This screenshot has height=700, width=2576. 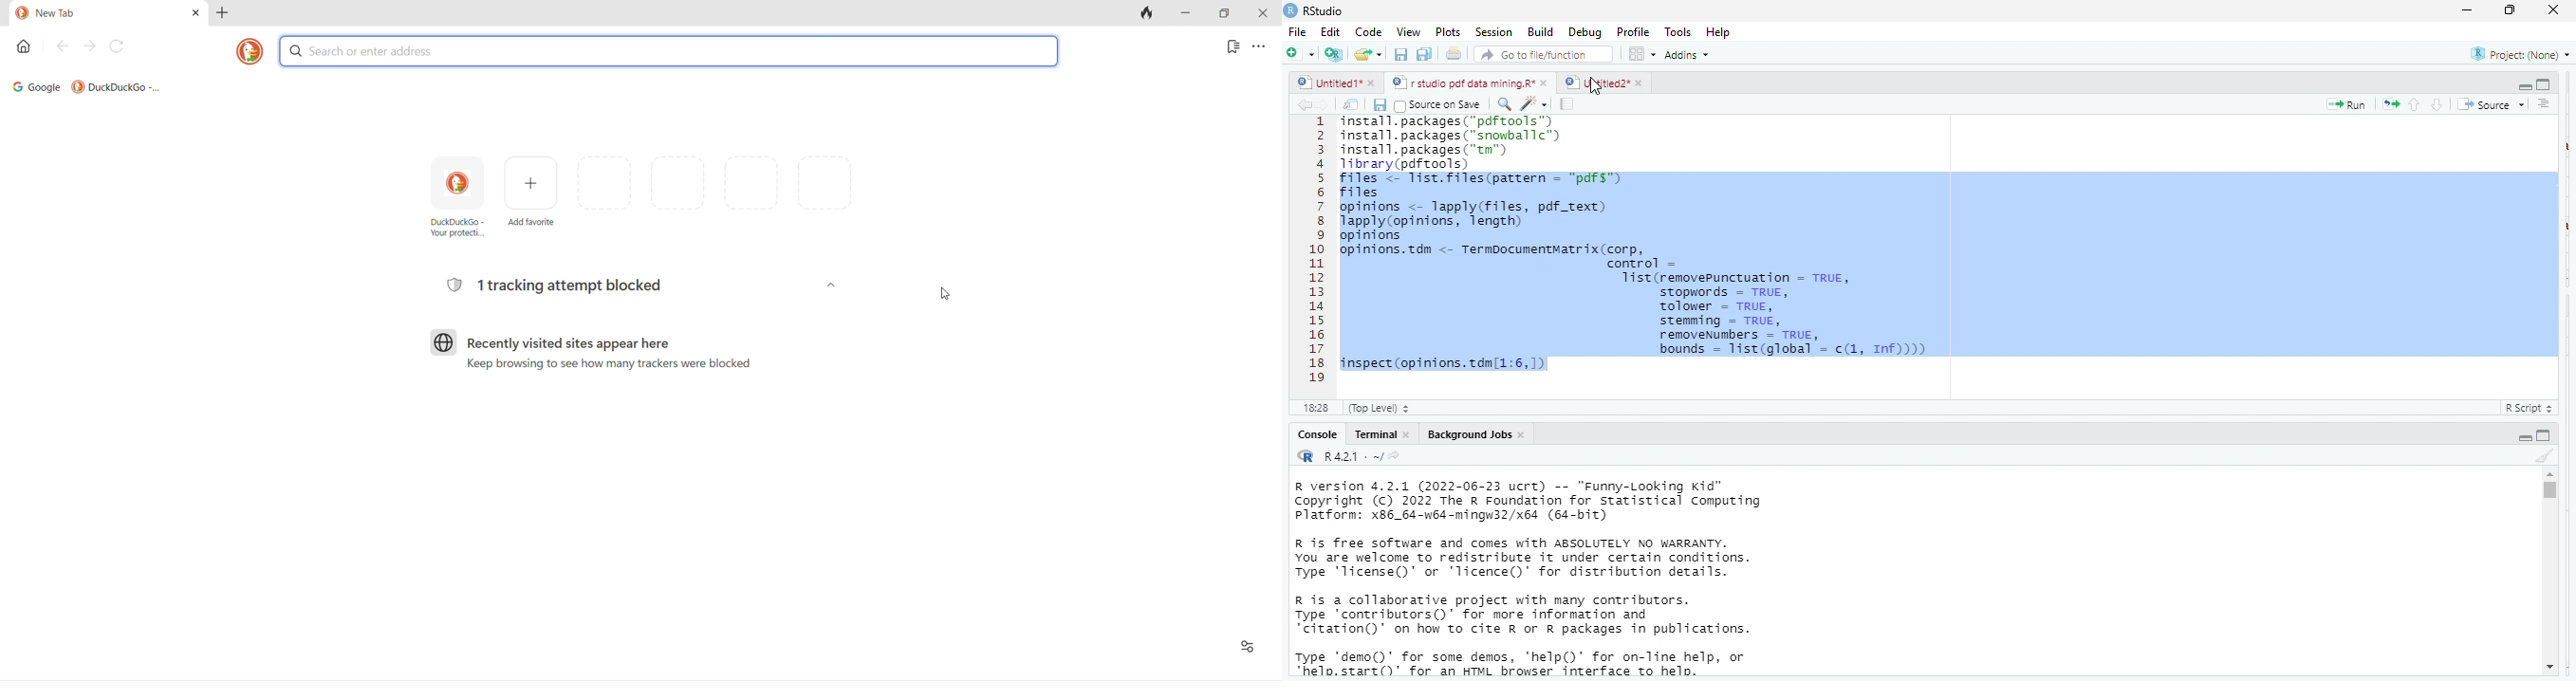 What do you see at coordinates (1290, 9) in the screenshot?
I see `rs studio logo` at bounding box center [1290, 9].